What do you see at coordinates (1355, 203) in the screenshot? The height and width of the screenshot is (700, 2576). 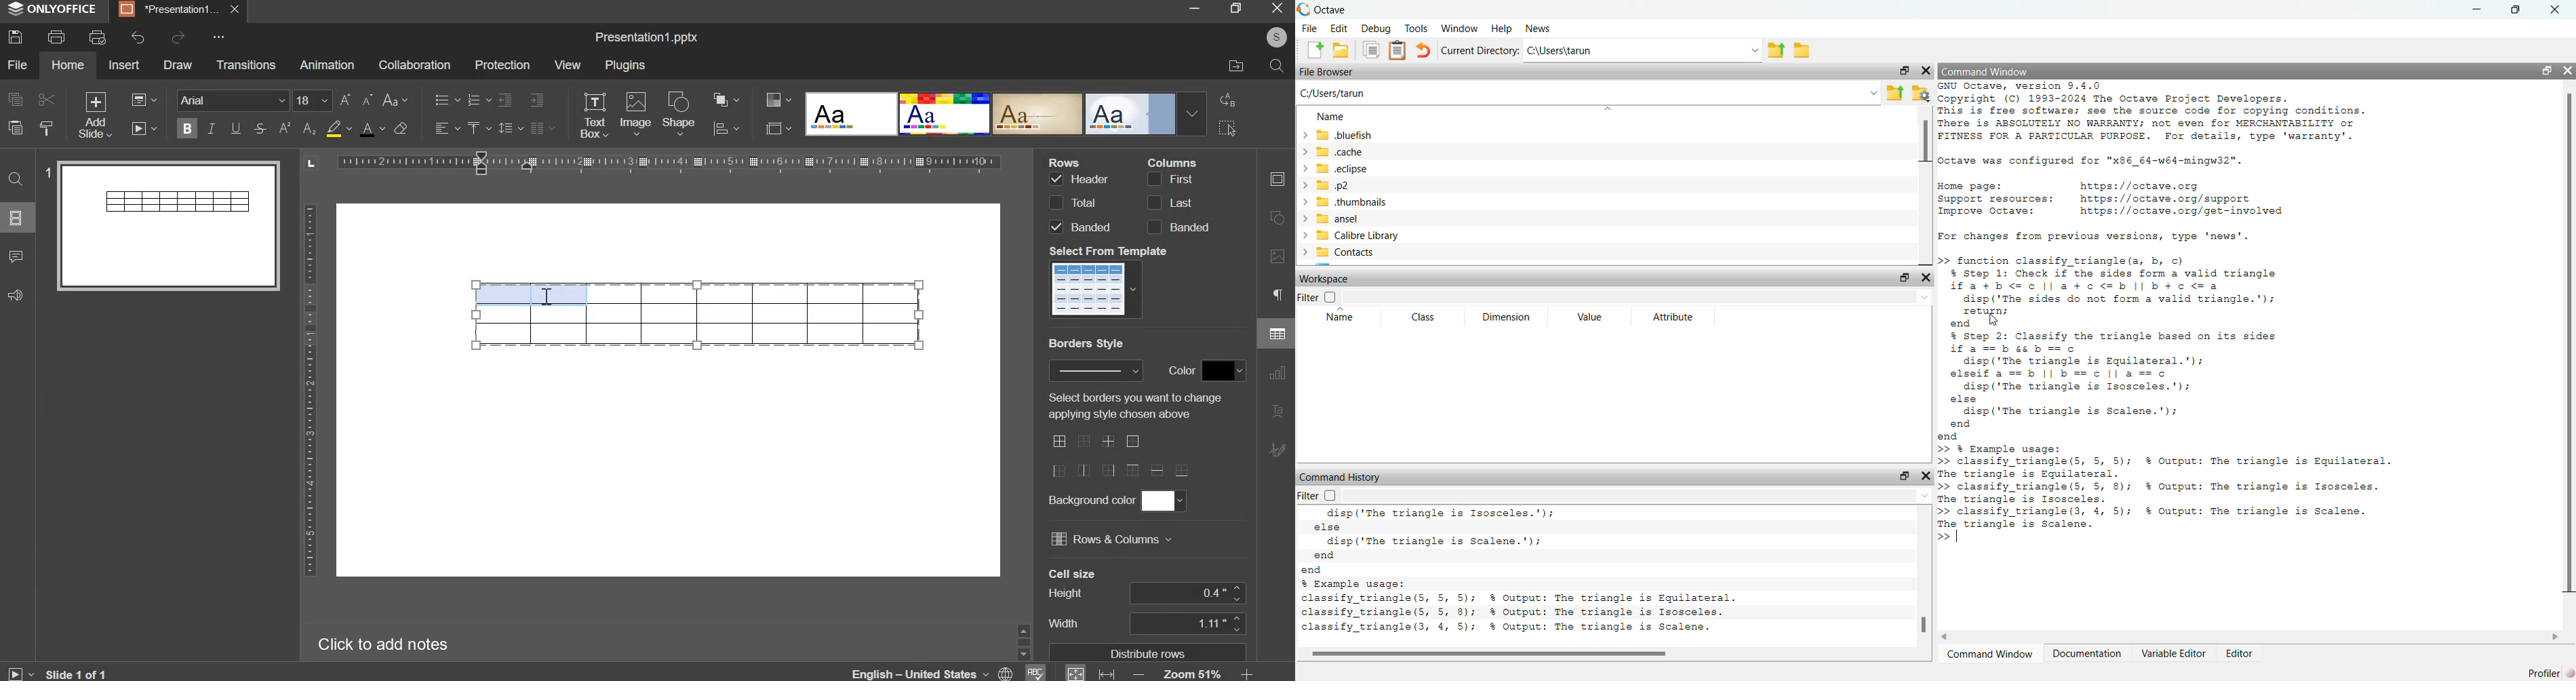 I see `.thumbnails` at bounding box center [1355, 203].